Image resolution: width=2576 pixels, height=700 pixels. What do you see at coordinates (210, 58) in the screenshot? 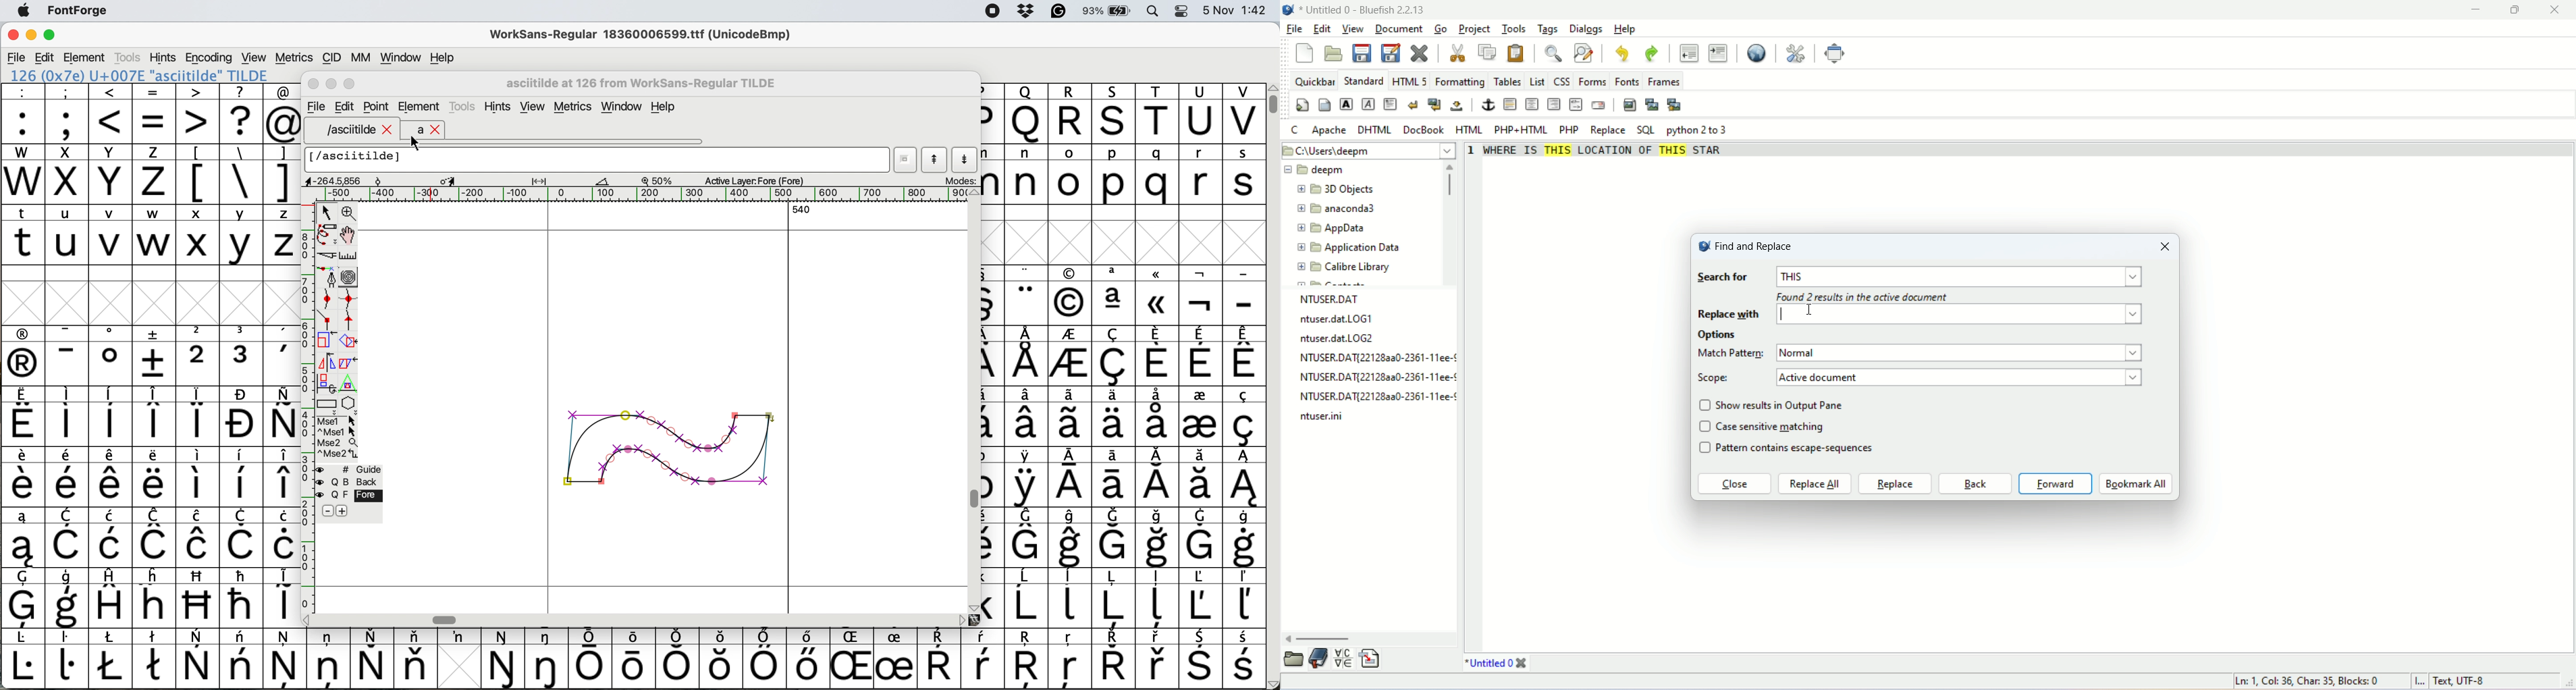
I see `encoding` at bounding box center [210, 58].